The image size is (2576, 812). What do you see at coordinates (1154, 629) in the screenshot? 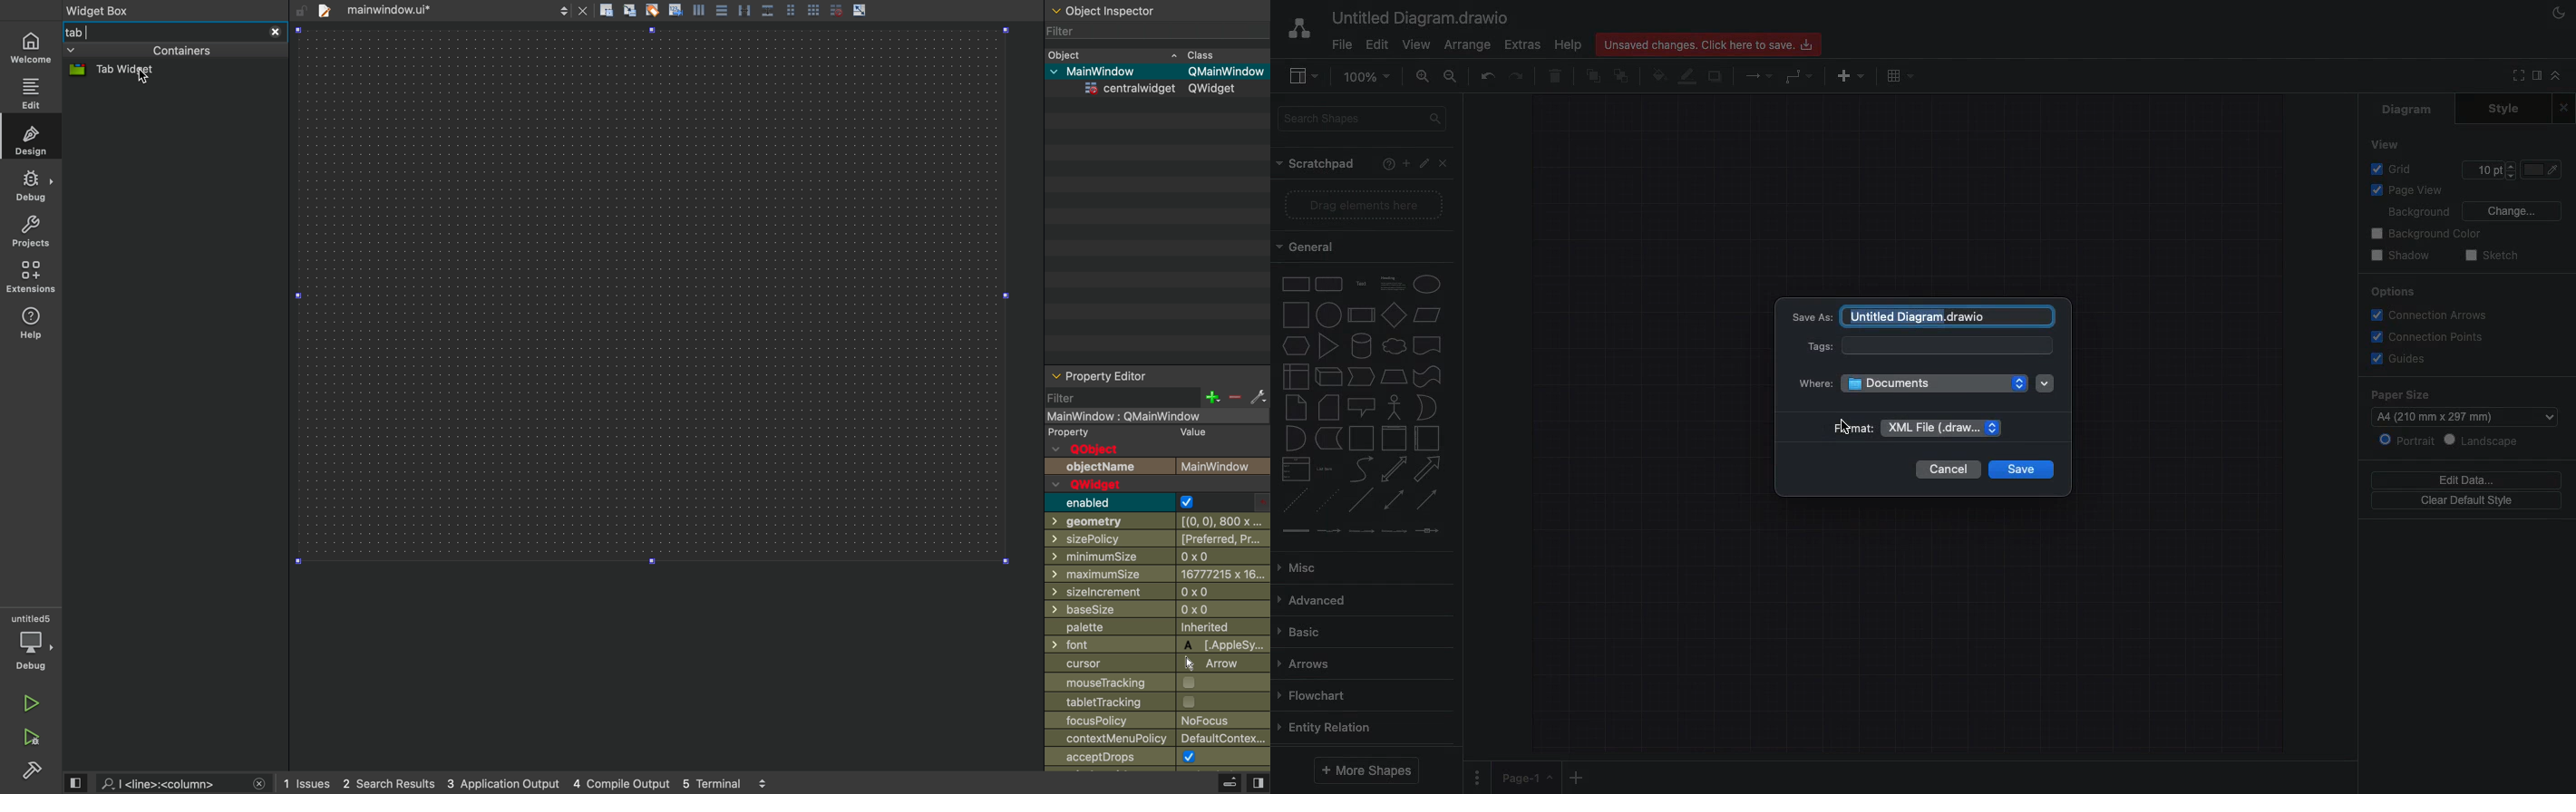
I see `palette` at bounding box center [1154, 629].